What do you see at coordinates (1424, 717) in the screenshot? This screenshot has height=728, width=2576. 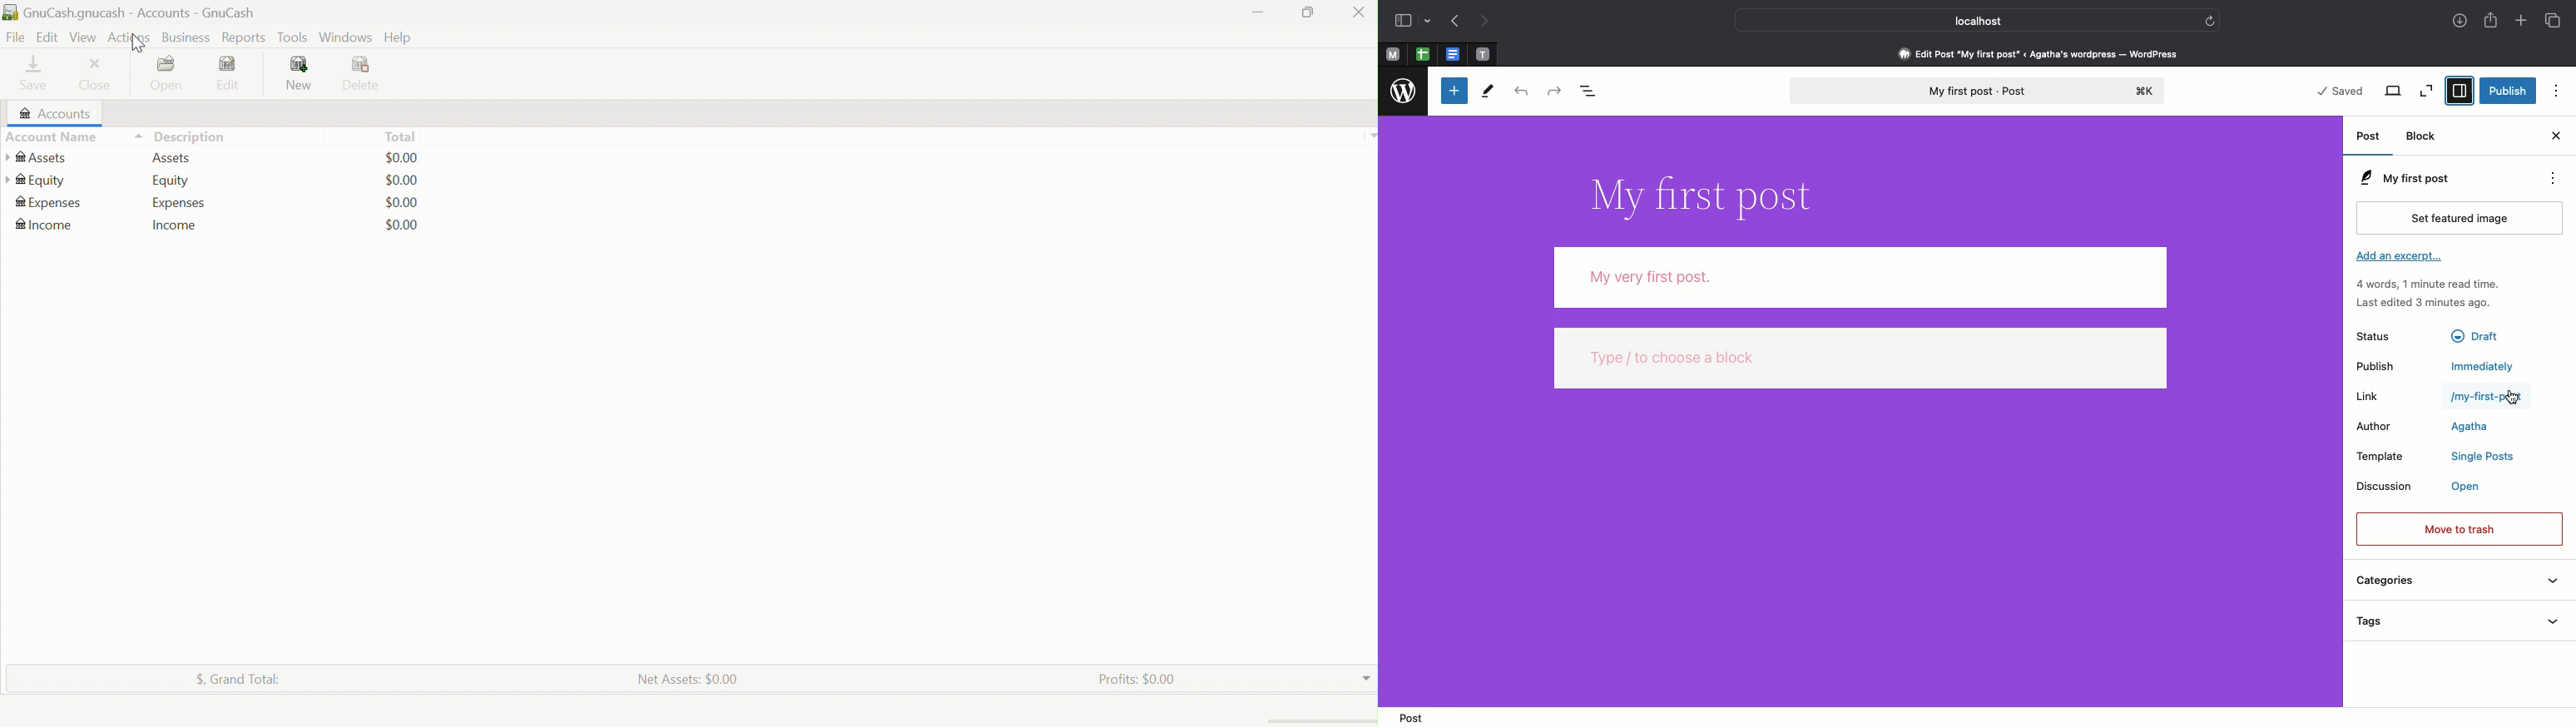 I see `Post` at bounding box center [1424, 717].